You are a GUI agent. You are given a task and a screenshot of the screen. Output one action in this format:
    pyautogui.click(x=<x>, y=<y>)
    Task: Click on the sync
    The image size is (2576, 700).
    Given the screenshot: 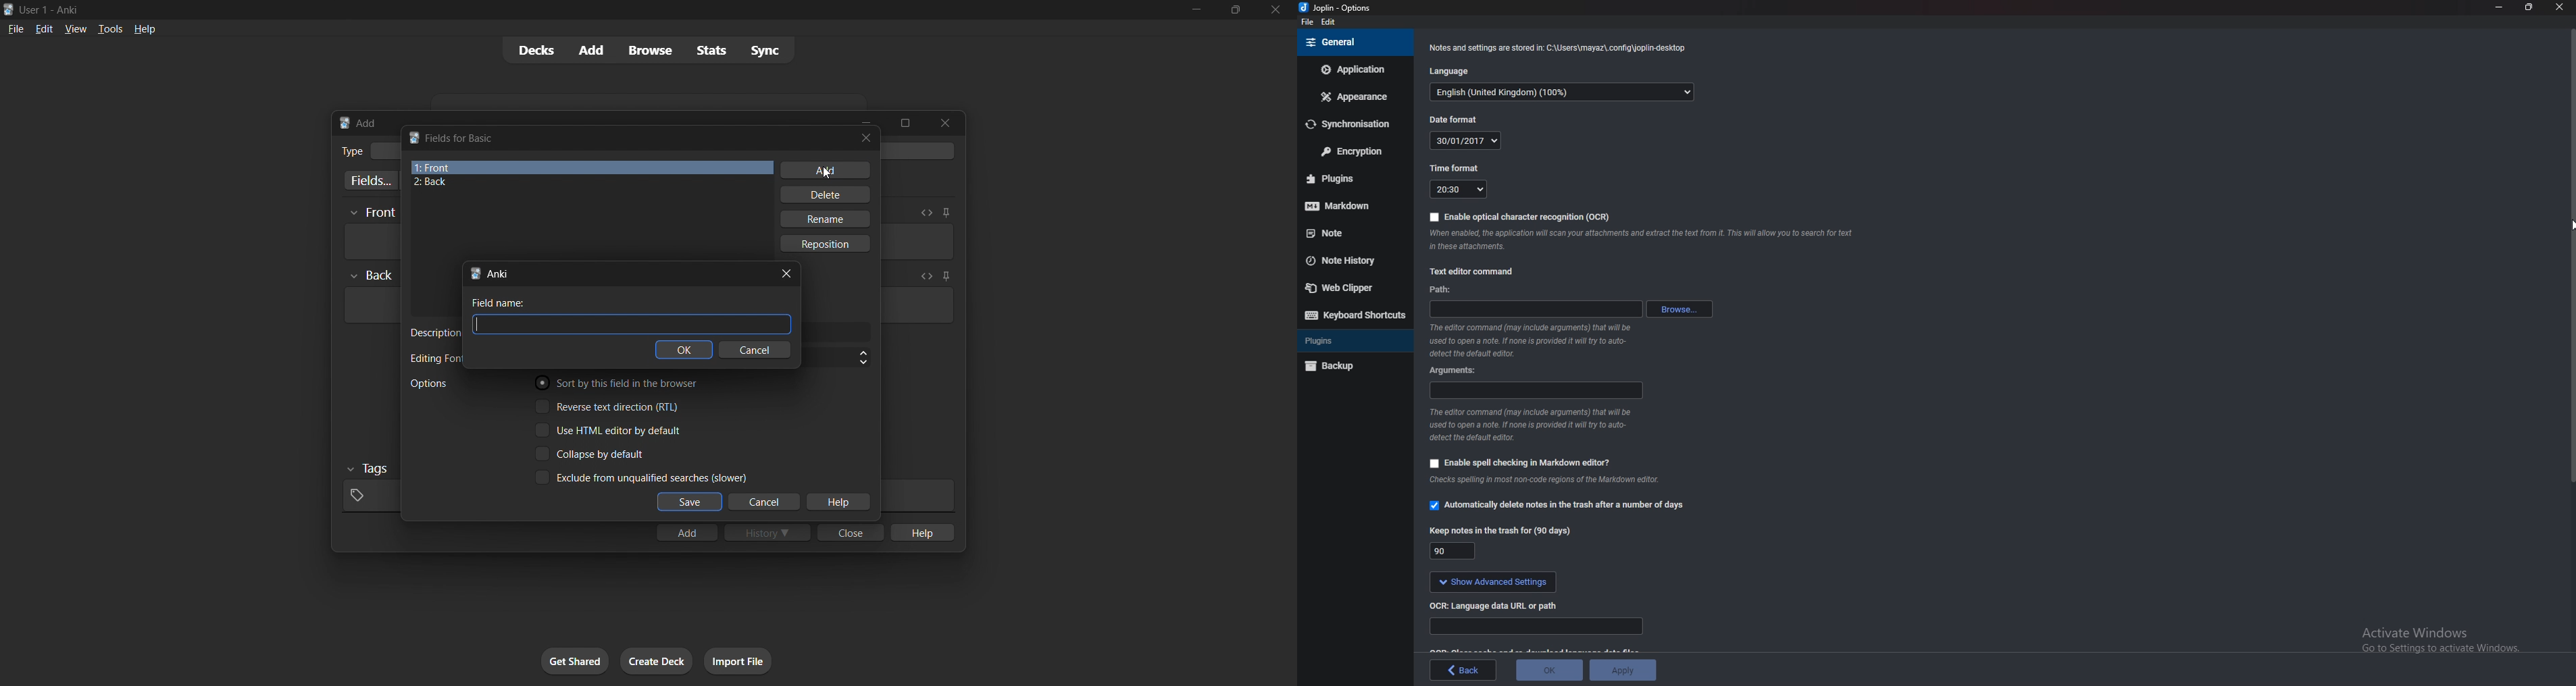 What is the action you would take?
    pyautogui.click(x=765, y=49)
    